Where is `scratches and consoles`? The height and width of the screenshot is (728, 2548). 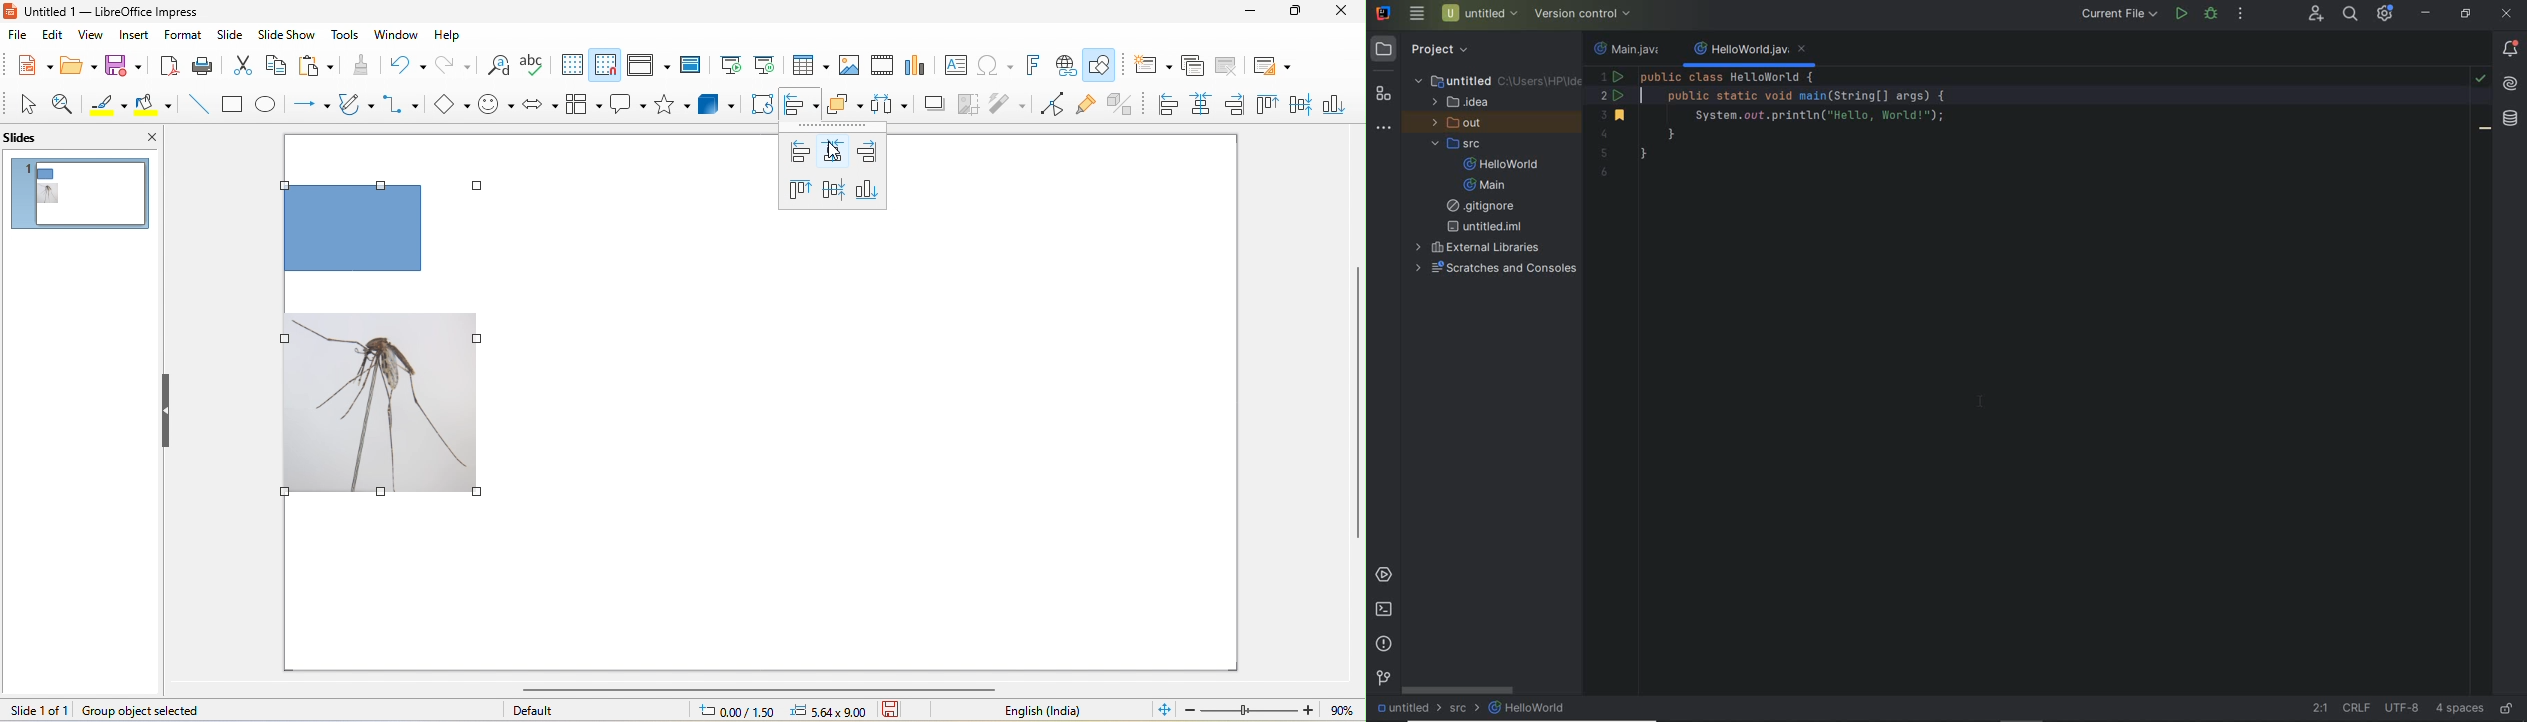
scratches and consoles is located at coordinates (1497, 269).